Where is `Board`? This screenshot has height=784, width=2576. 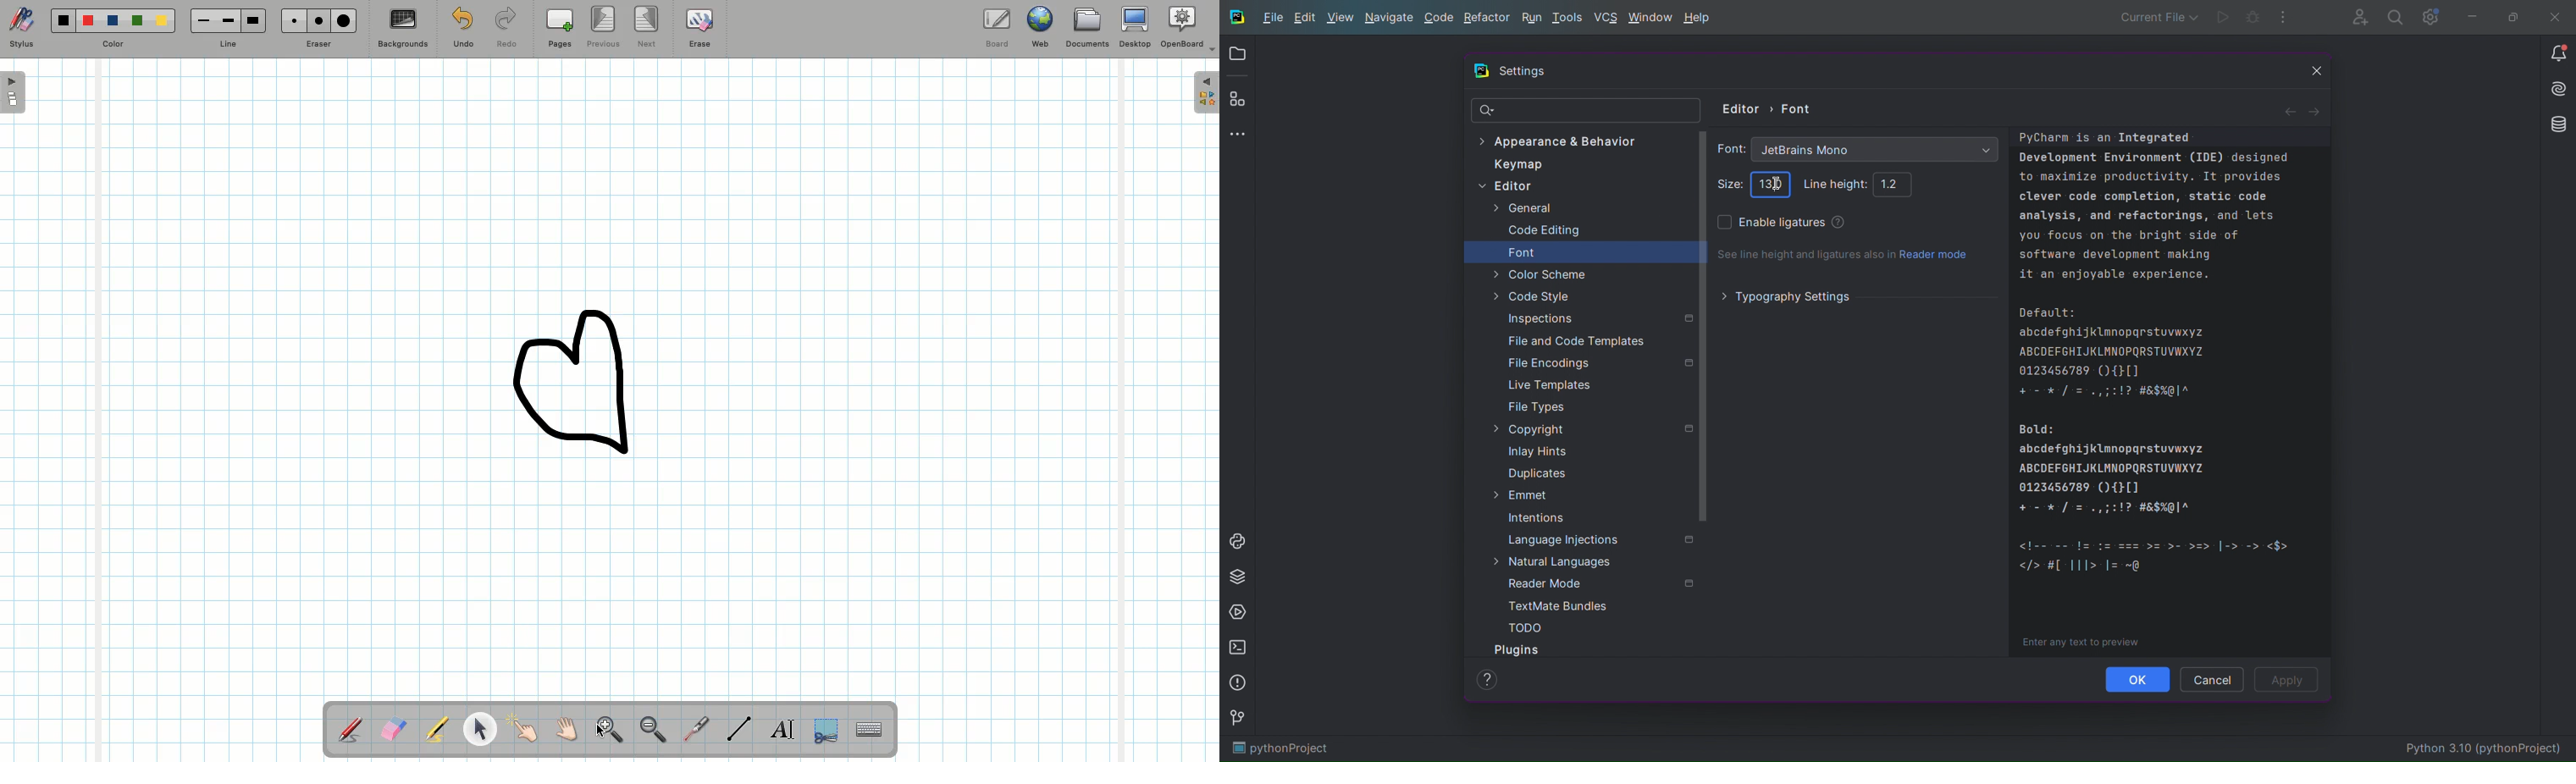
Board is located at coordinates (1000, 26).